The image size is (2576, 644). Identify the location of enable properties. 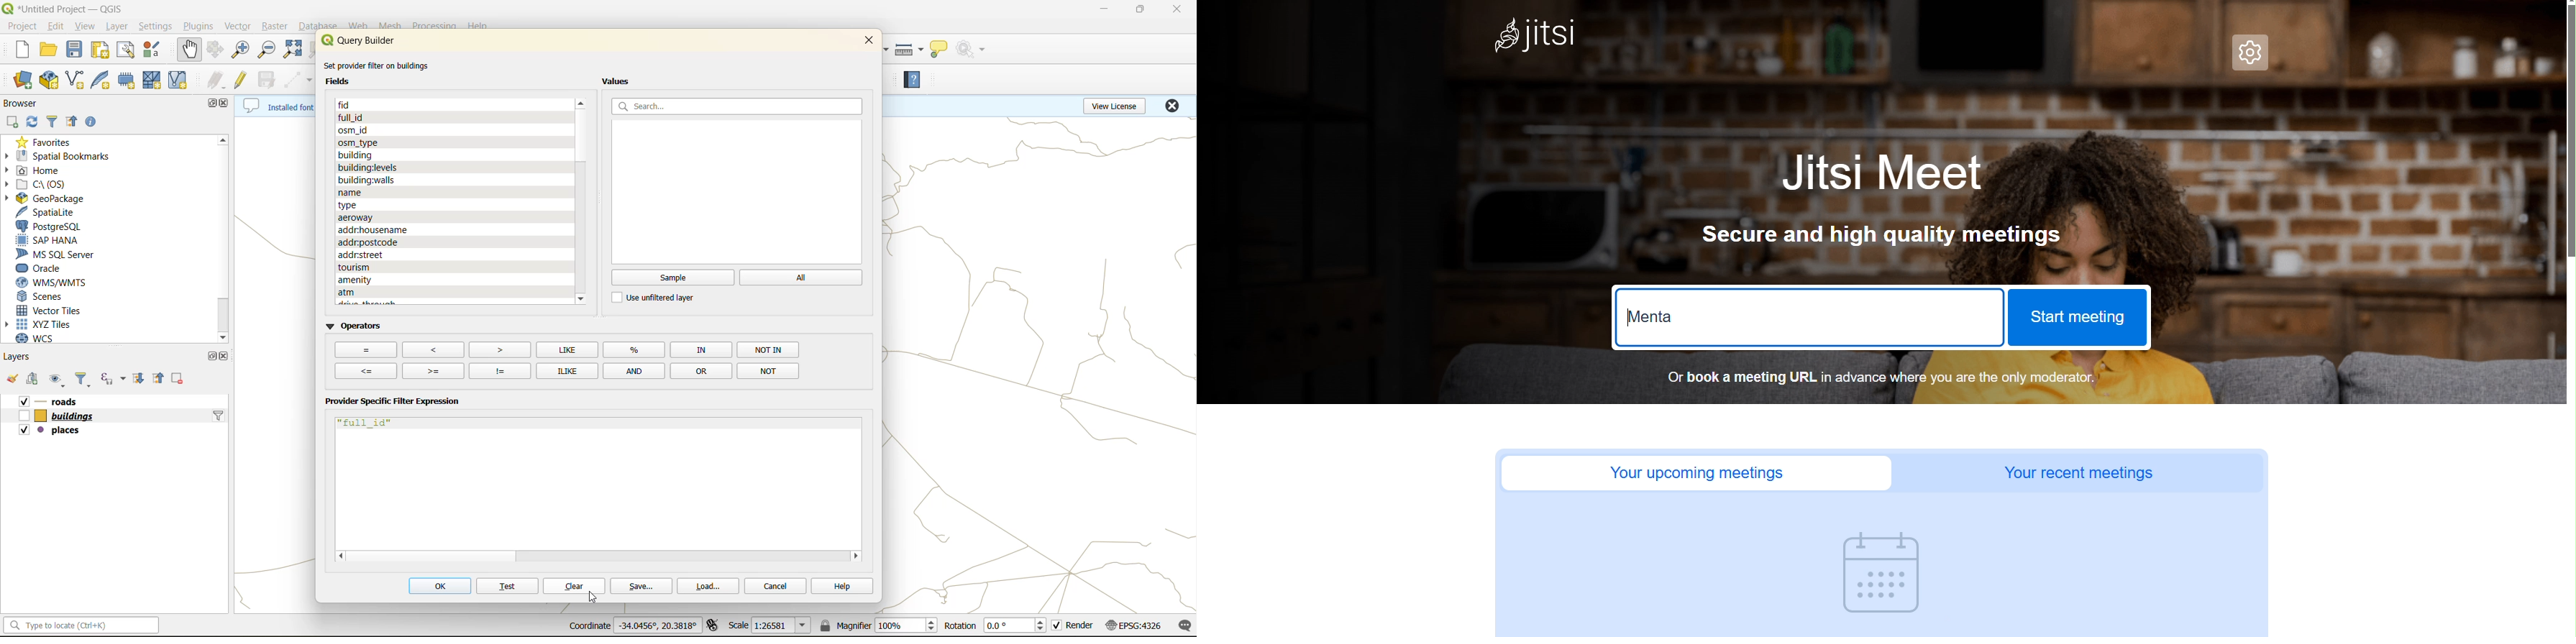
(98, 121).